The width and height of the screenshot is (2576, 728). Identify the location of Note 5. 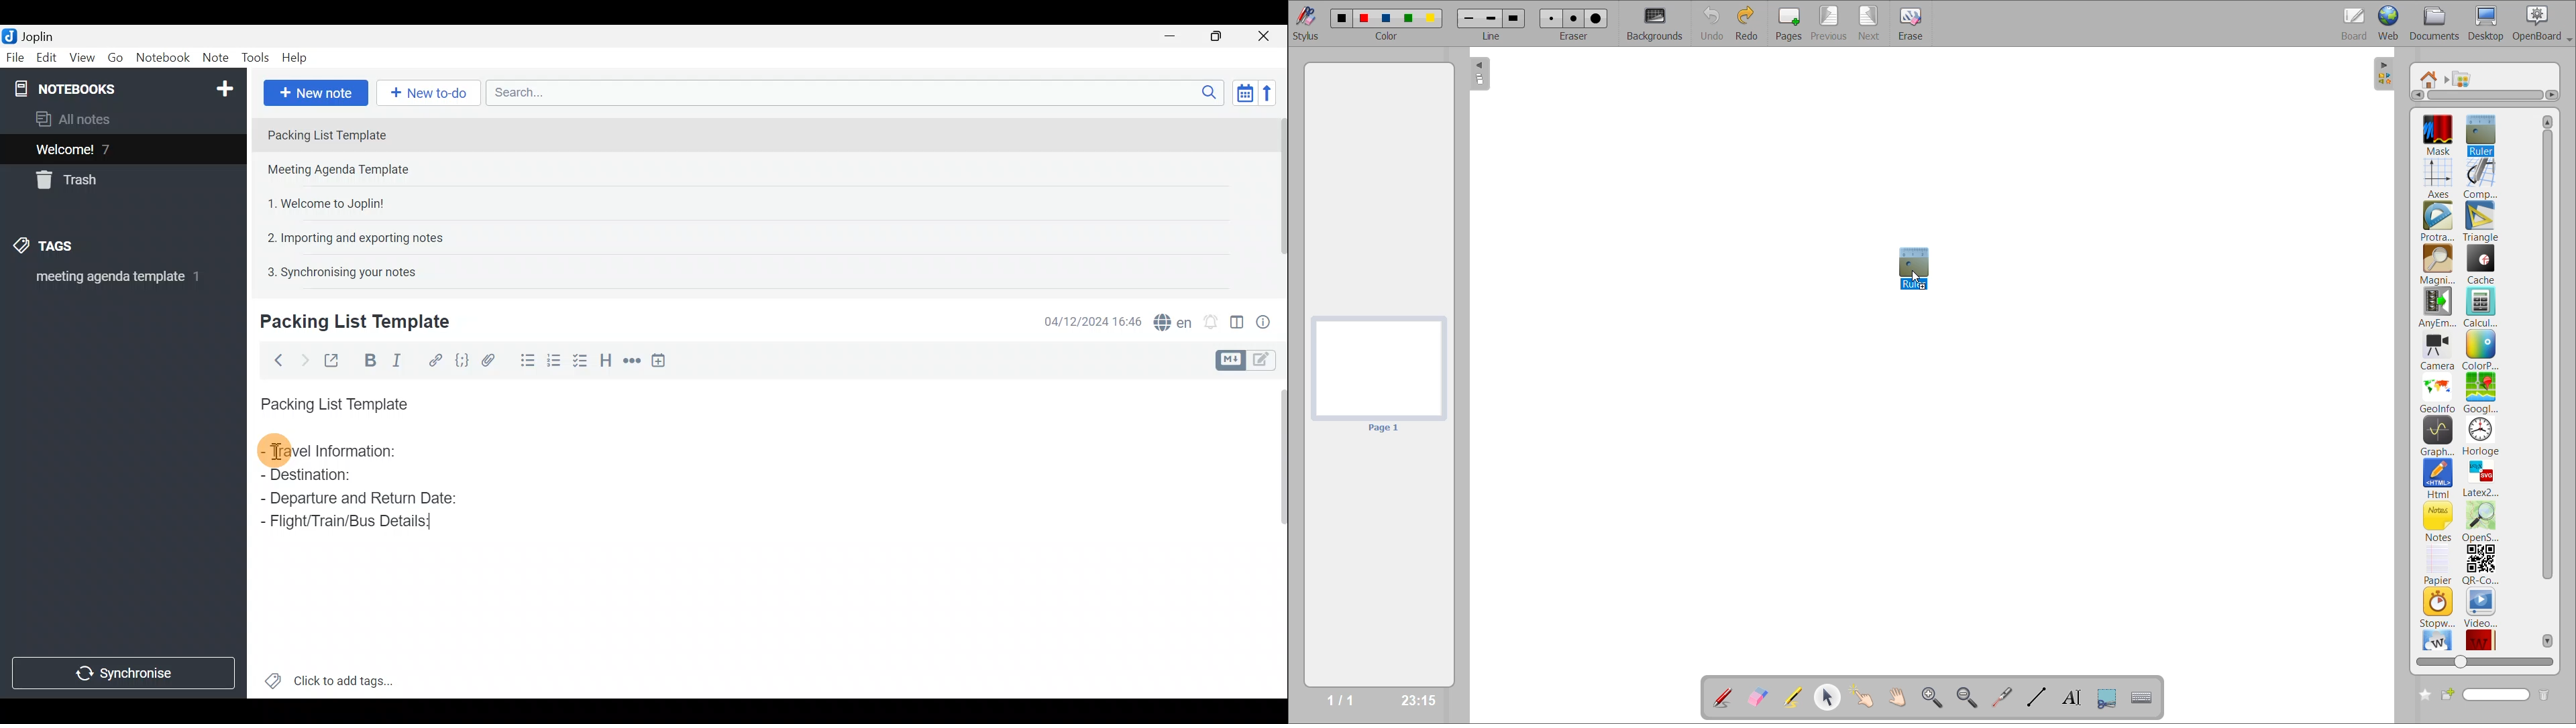
(336, 270).